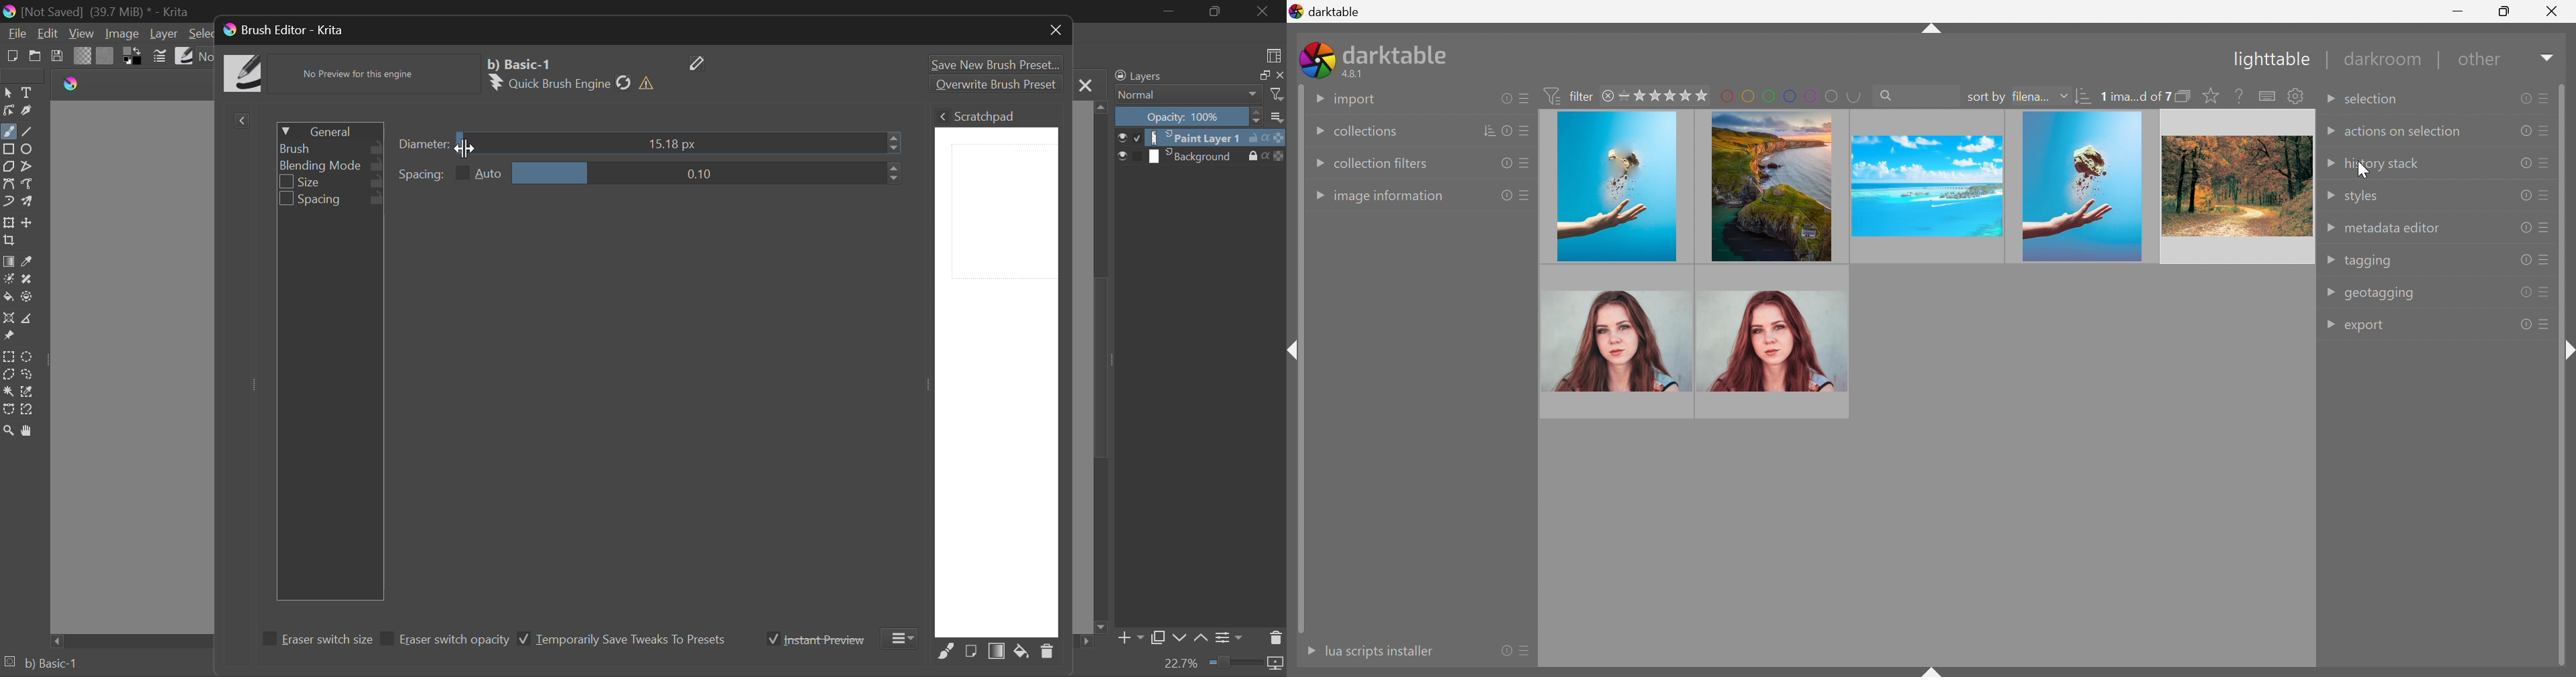  Describe the element at coordinates (2184, 96) in the screenshot. I see `collapse grouped images` at that location.